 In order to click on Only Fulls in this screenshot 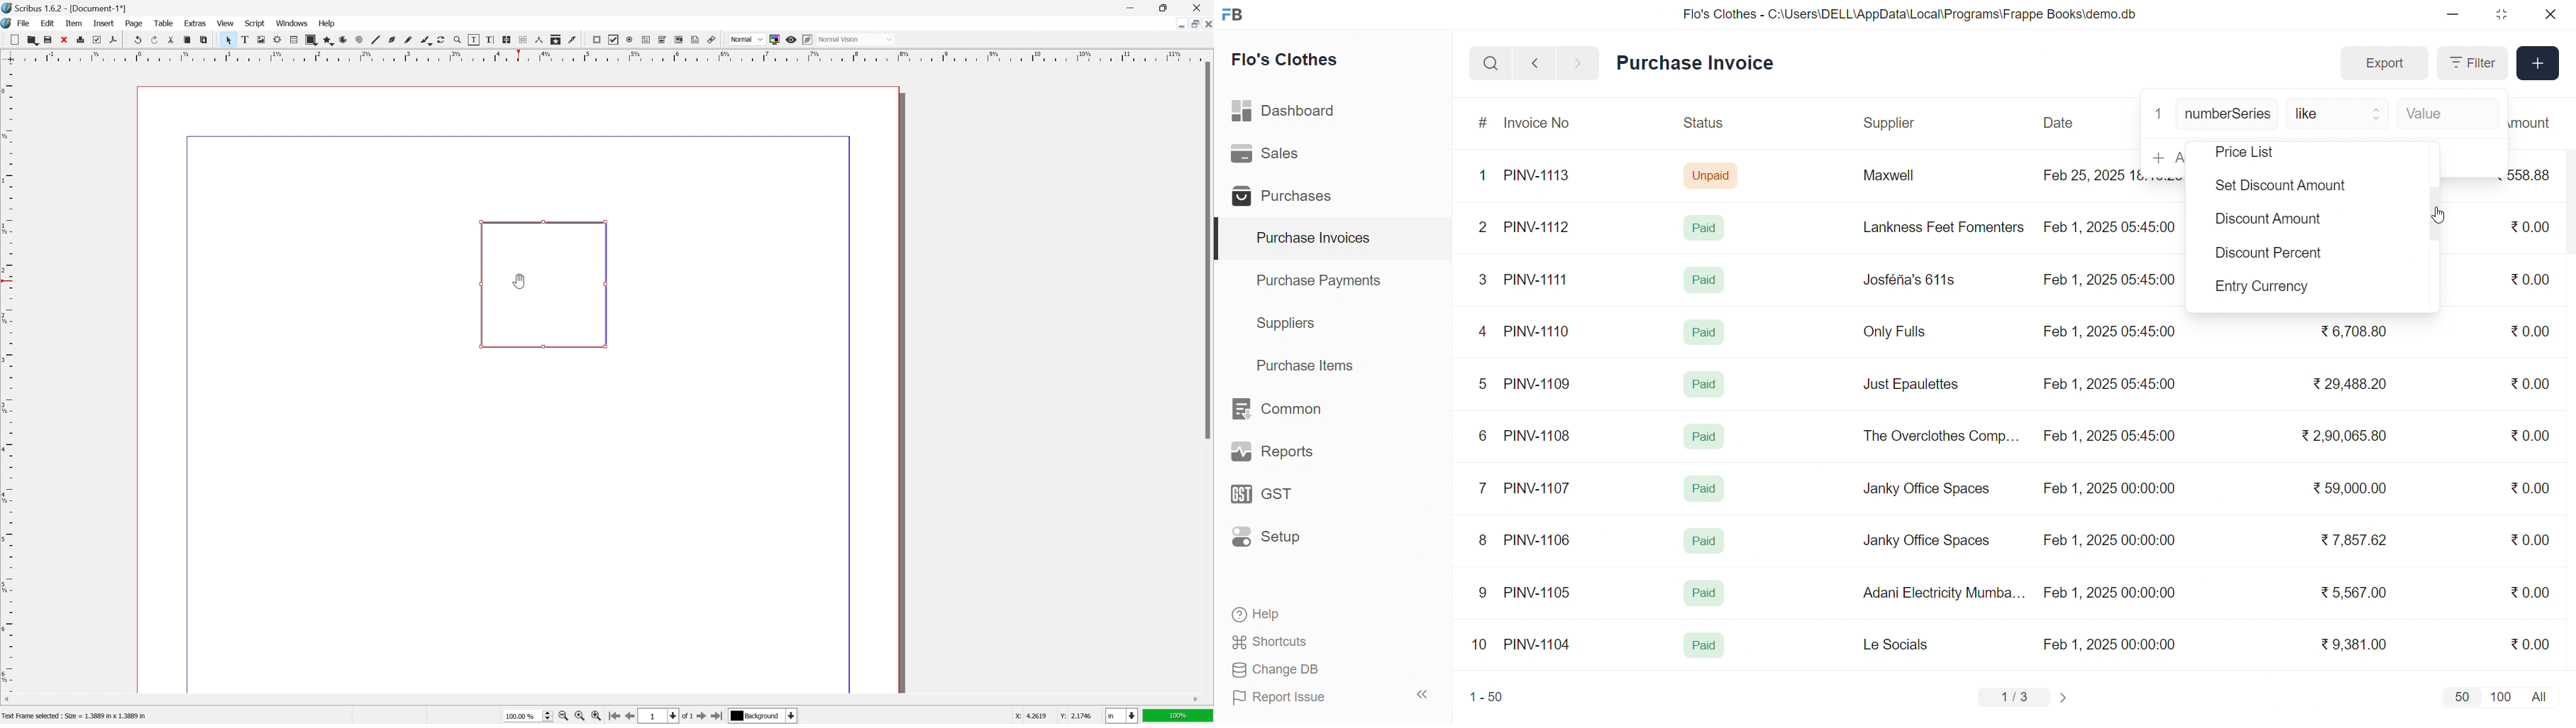, I will do `click(1901, 335)`.